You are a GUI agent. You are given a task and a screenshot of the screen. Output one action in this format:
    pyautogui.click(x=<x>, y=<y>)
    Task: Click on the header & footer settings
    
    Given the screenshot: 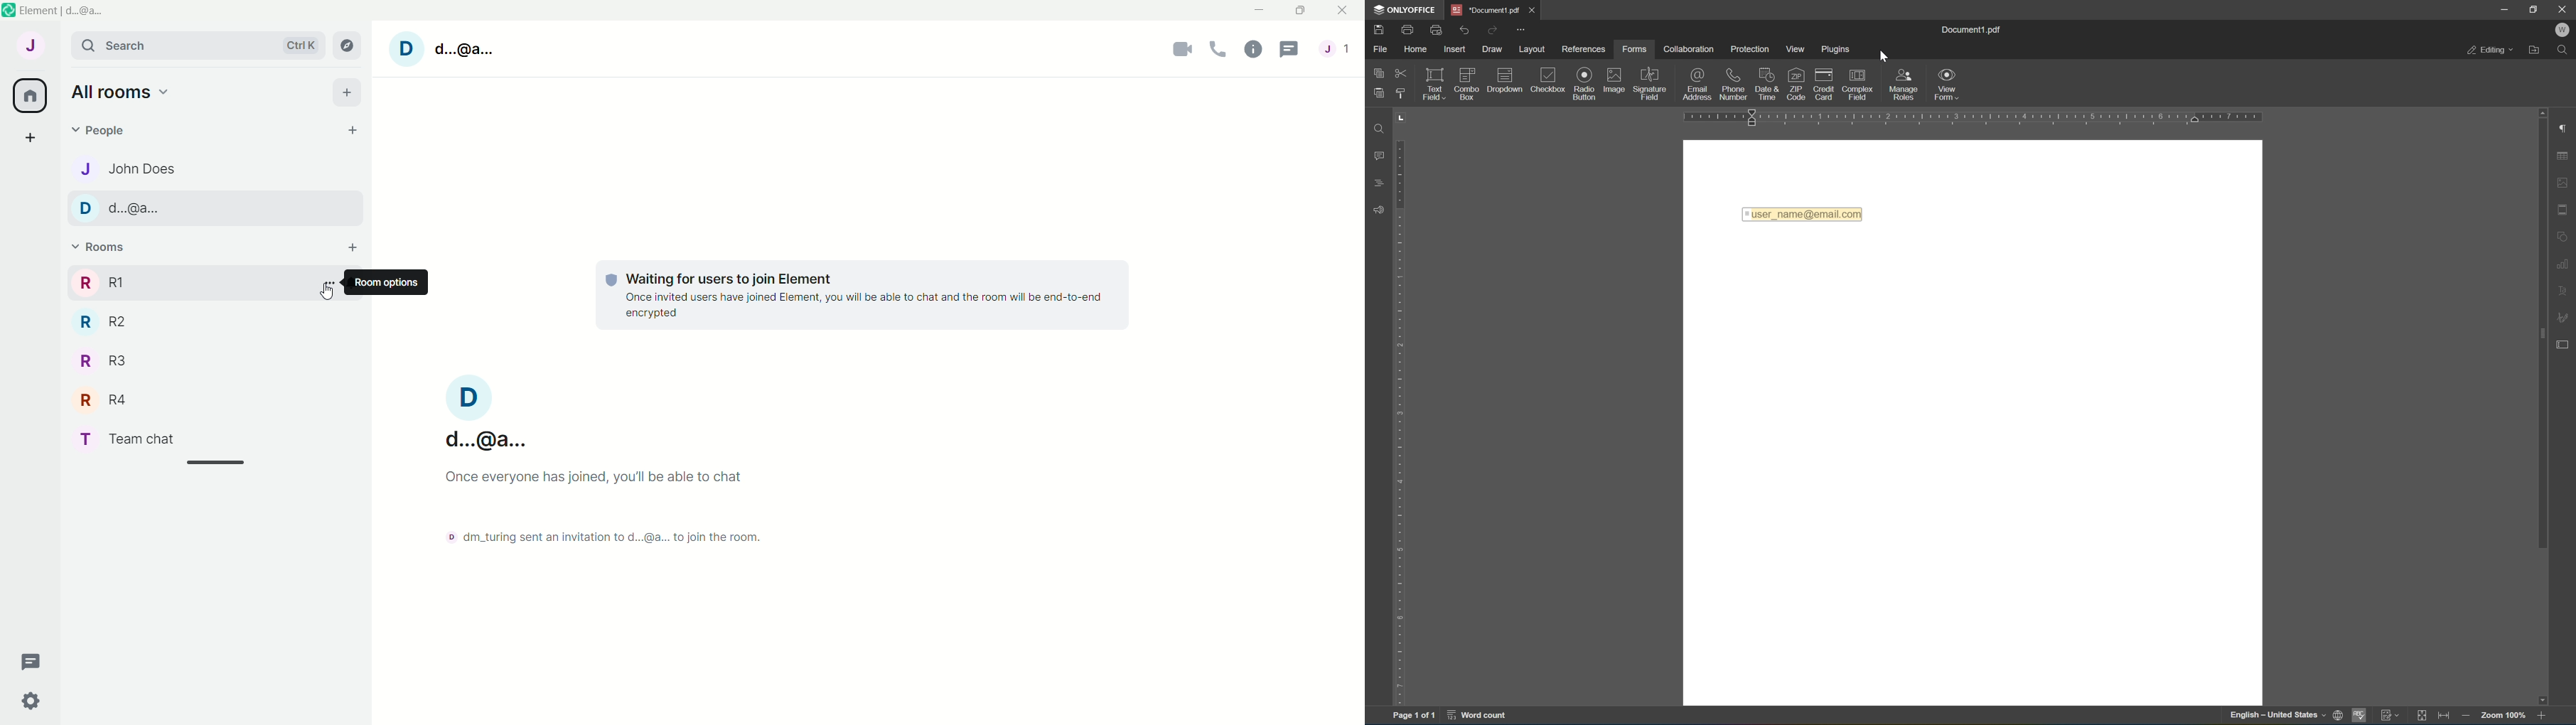 What is the action you would take?
    pyautogui.click(x=2564, y=211)
    